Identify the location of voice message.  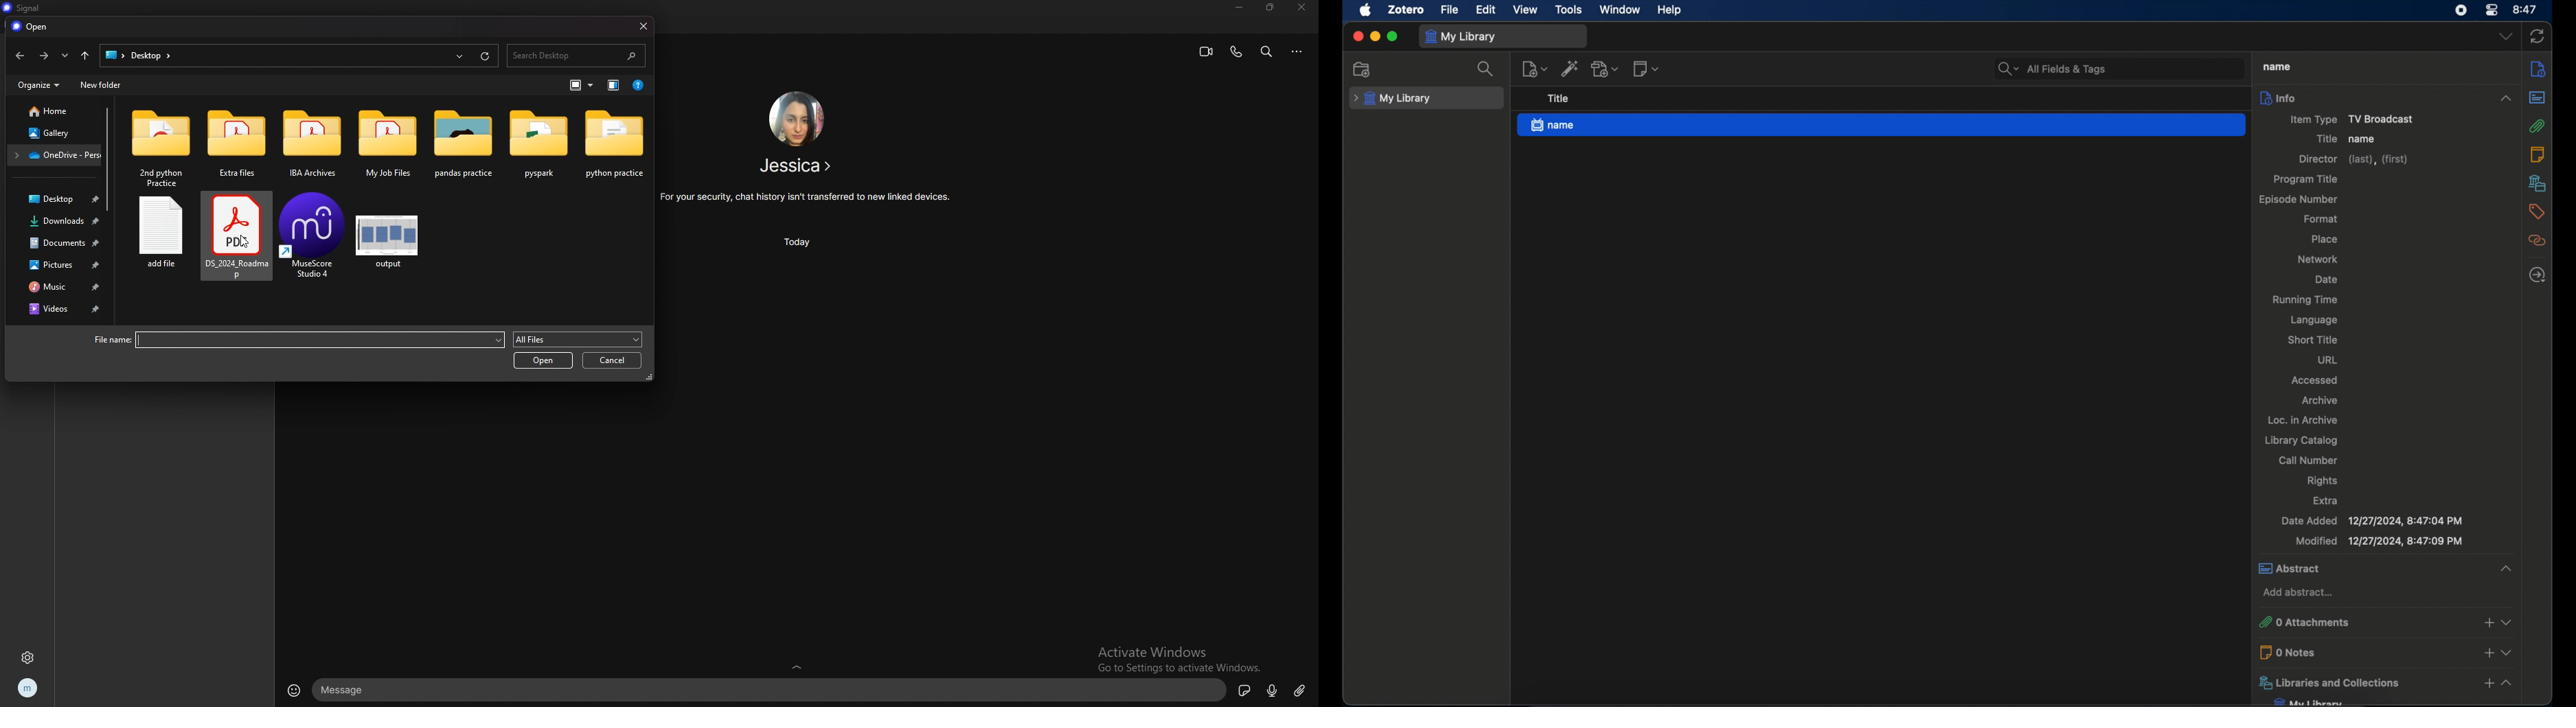
(1271, 691).